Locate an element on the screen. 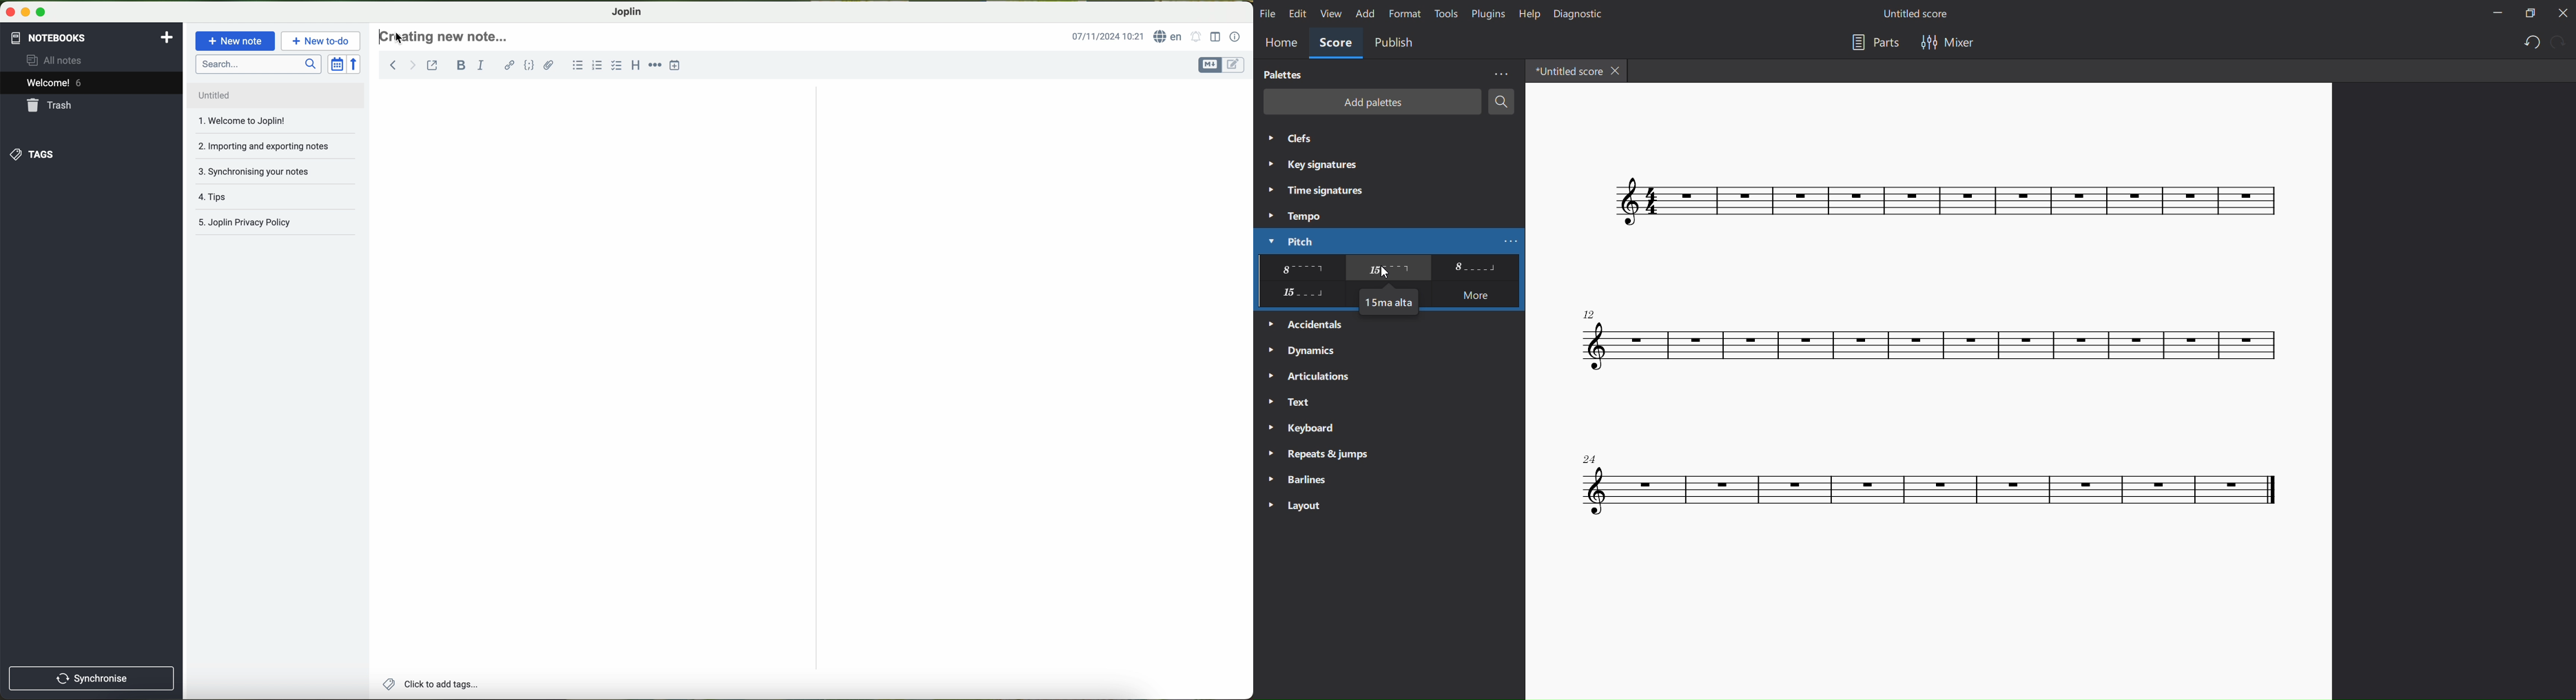 The width and height of the screenshot is (2576, 700). synchronise button is located at coordinates (93, 678).